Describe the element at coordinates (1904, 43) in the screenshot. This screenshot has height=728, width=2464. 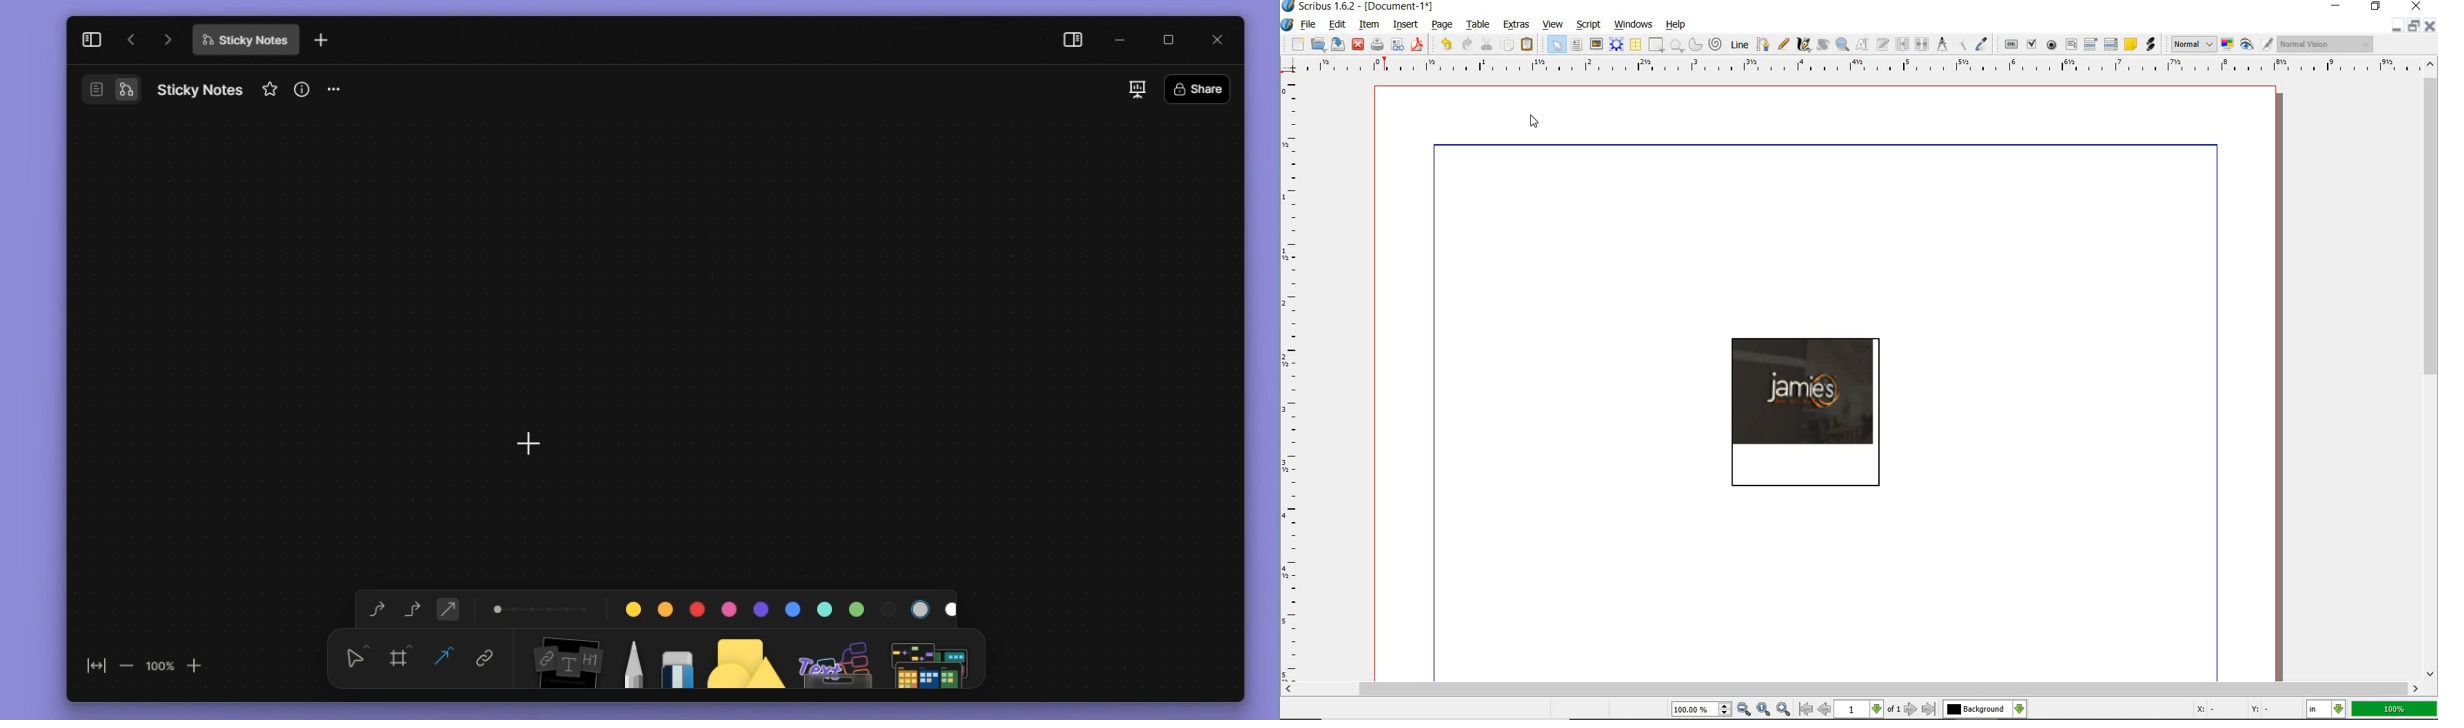
I see `link text frames` at that location.